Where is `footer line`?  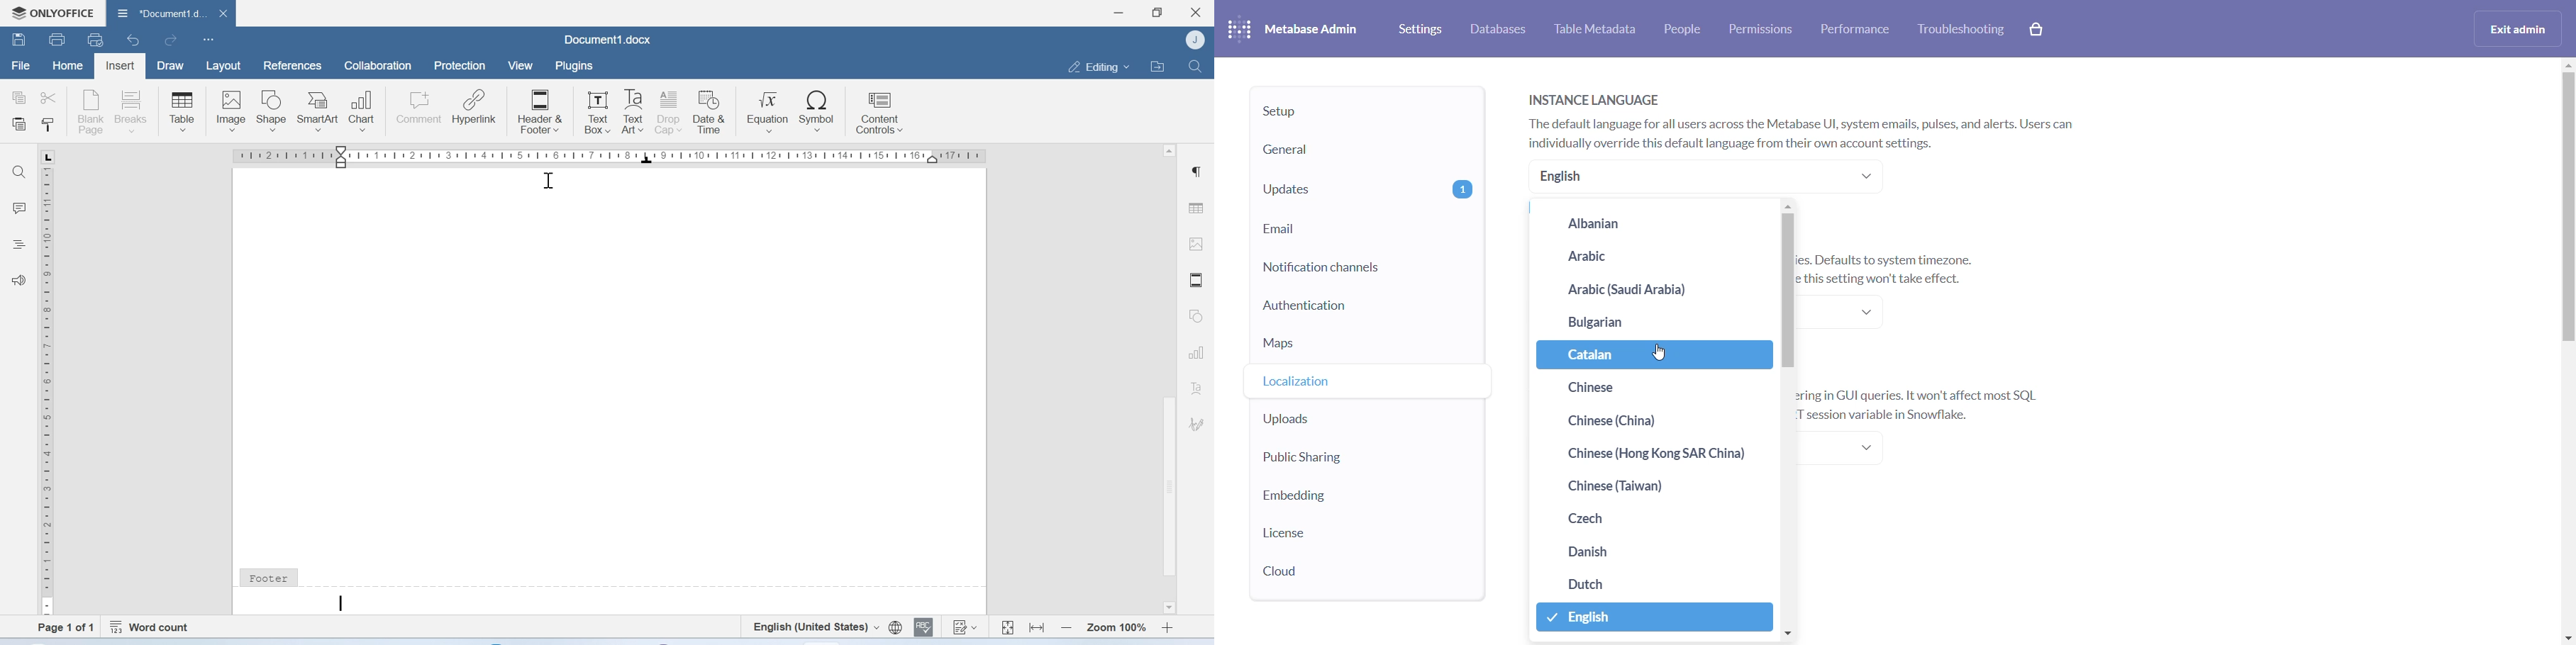 footer line is located at coordinates (652, 583).